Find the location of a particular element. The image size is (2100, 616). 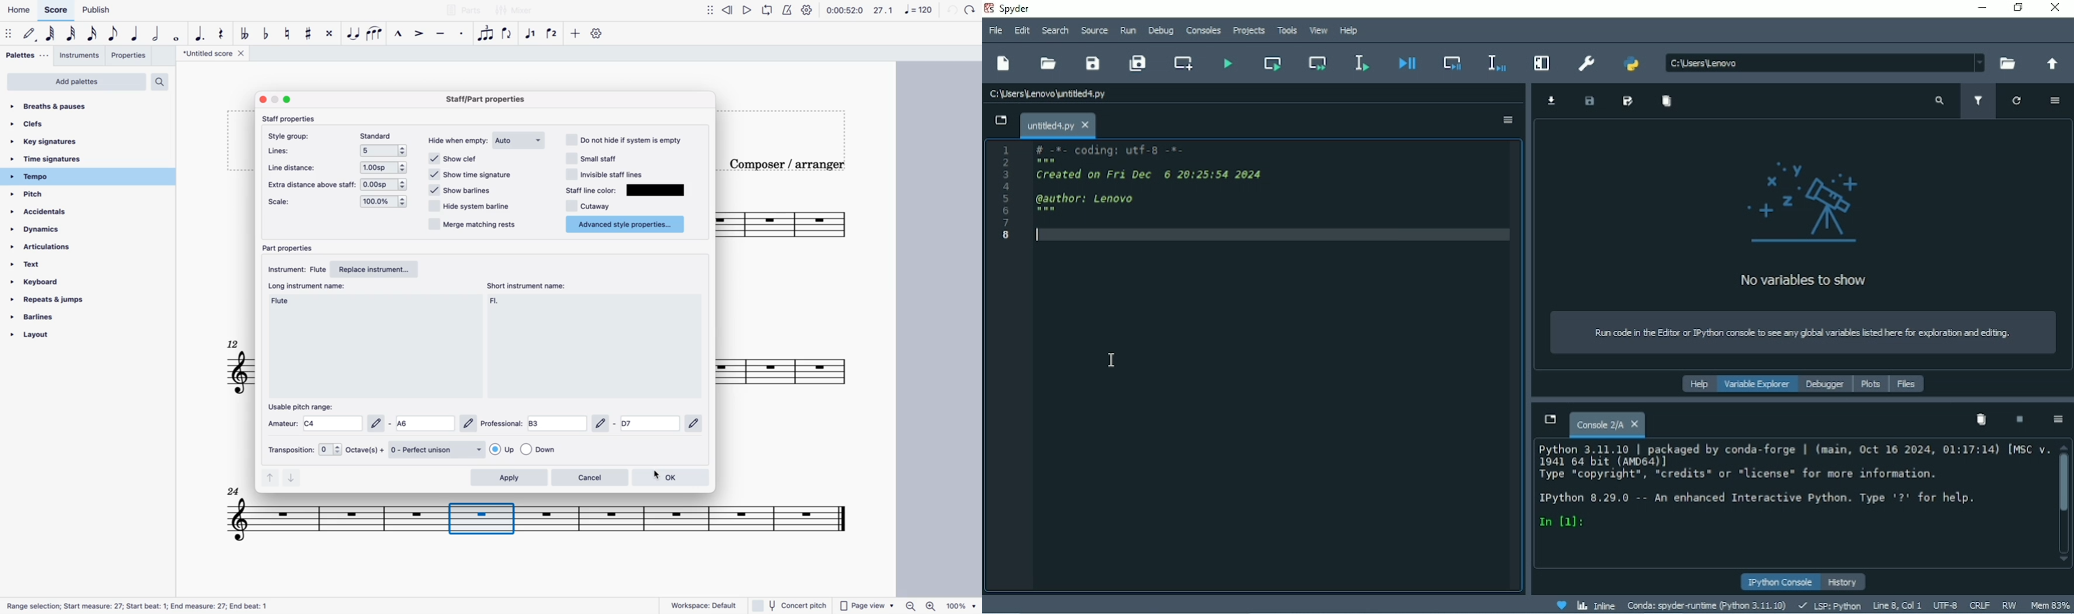

quarter note is located at coordinates (136, 33).